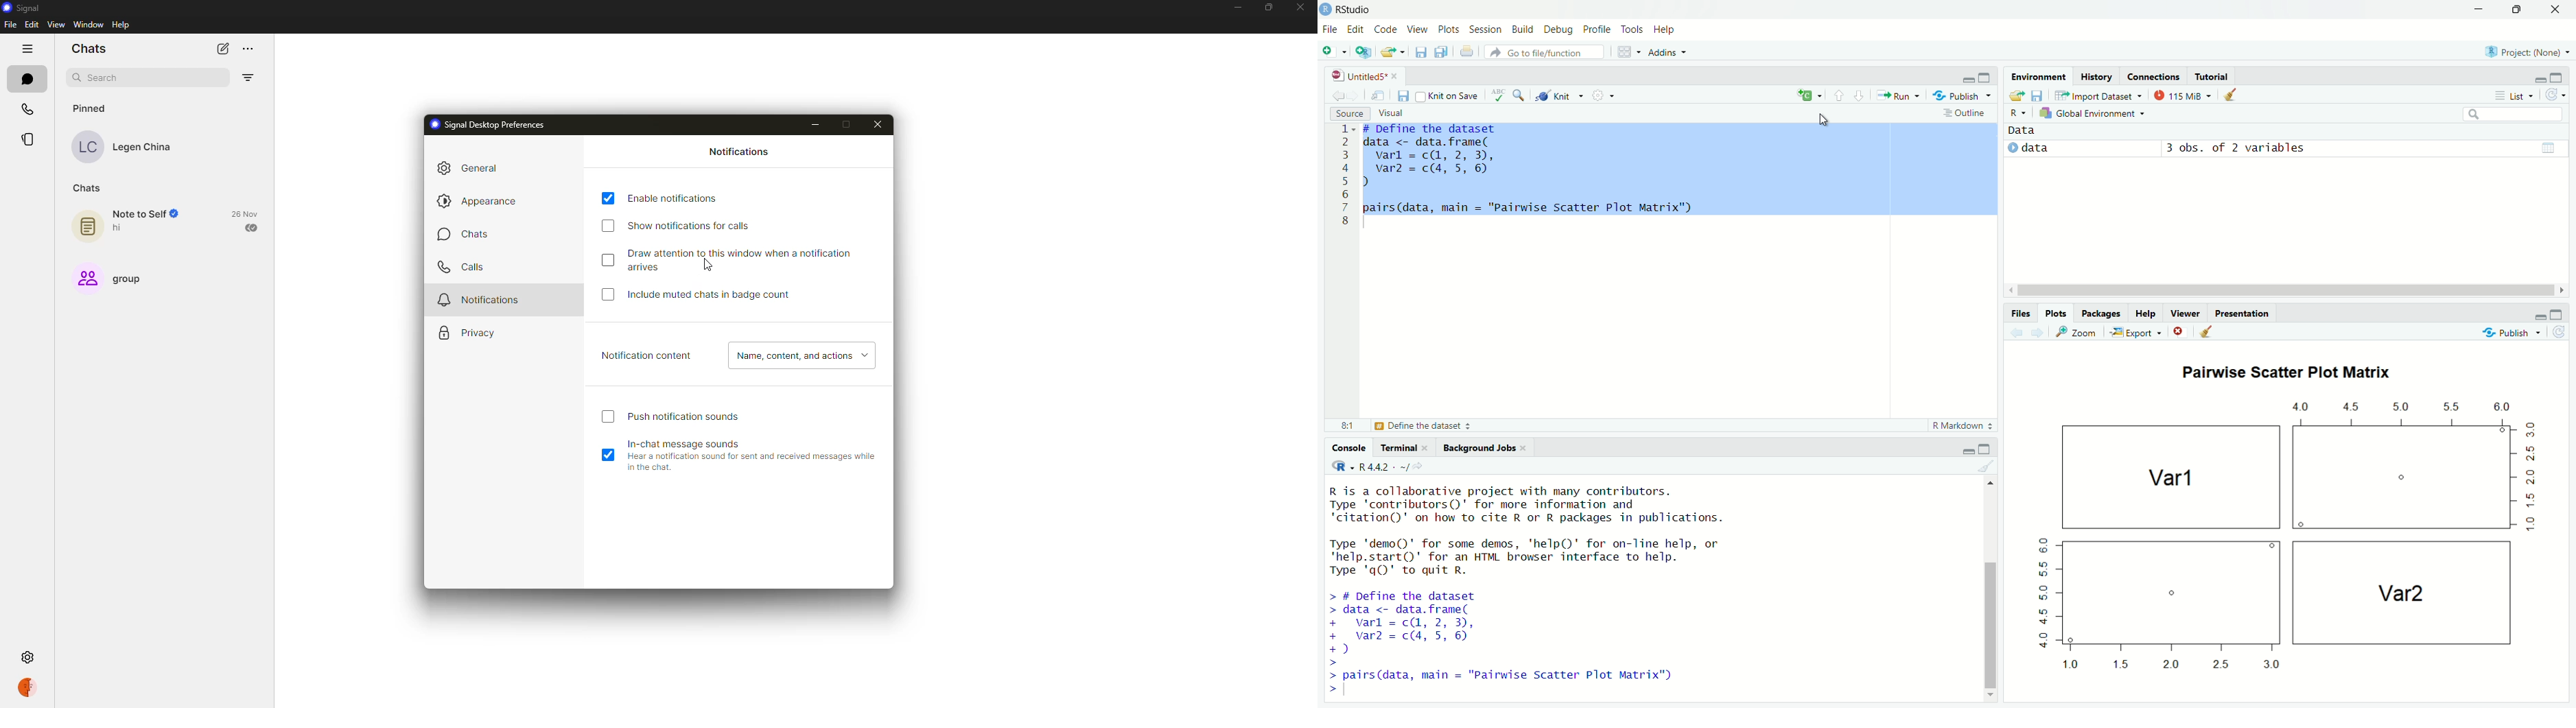 The width and height of the screenshot is (2576, 728). What do you see at coordinates (1603, 94) in the screenshot?
I see `Settings` at bounding box center [1603, 94].